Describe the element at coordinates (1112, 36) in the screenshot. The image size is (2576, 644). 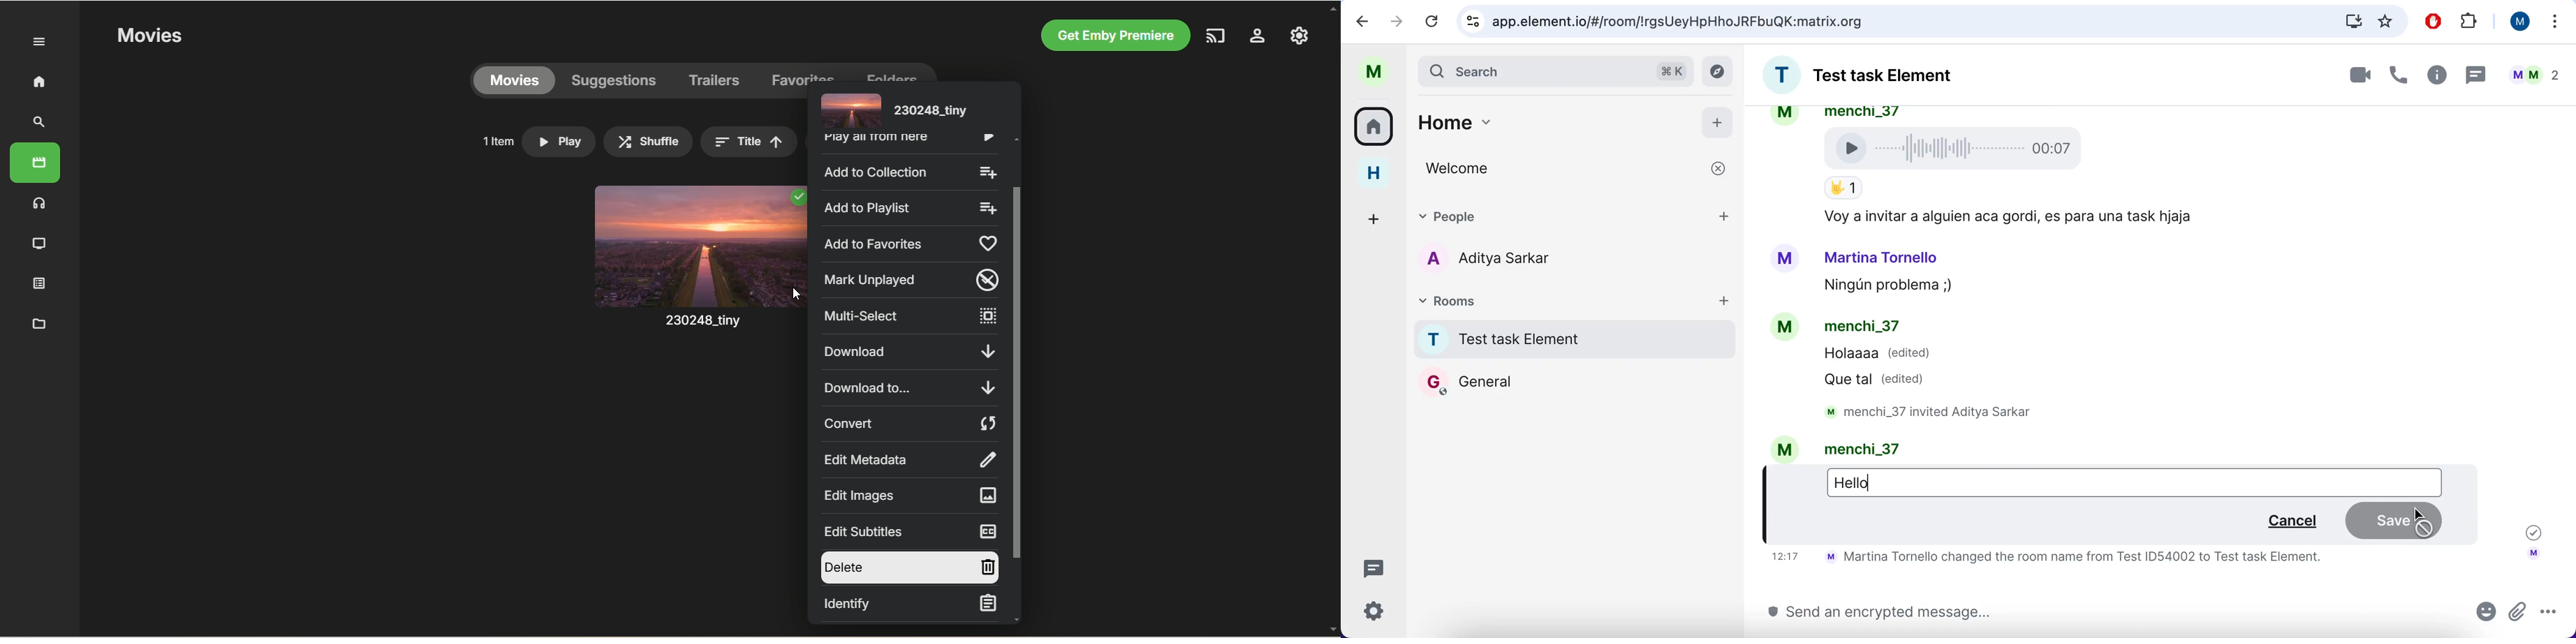
I see `get emby premiere` at that location.